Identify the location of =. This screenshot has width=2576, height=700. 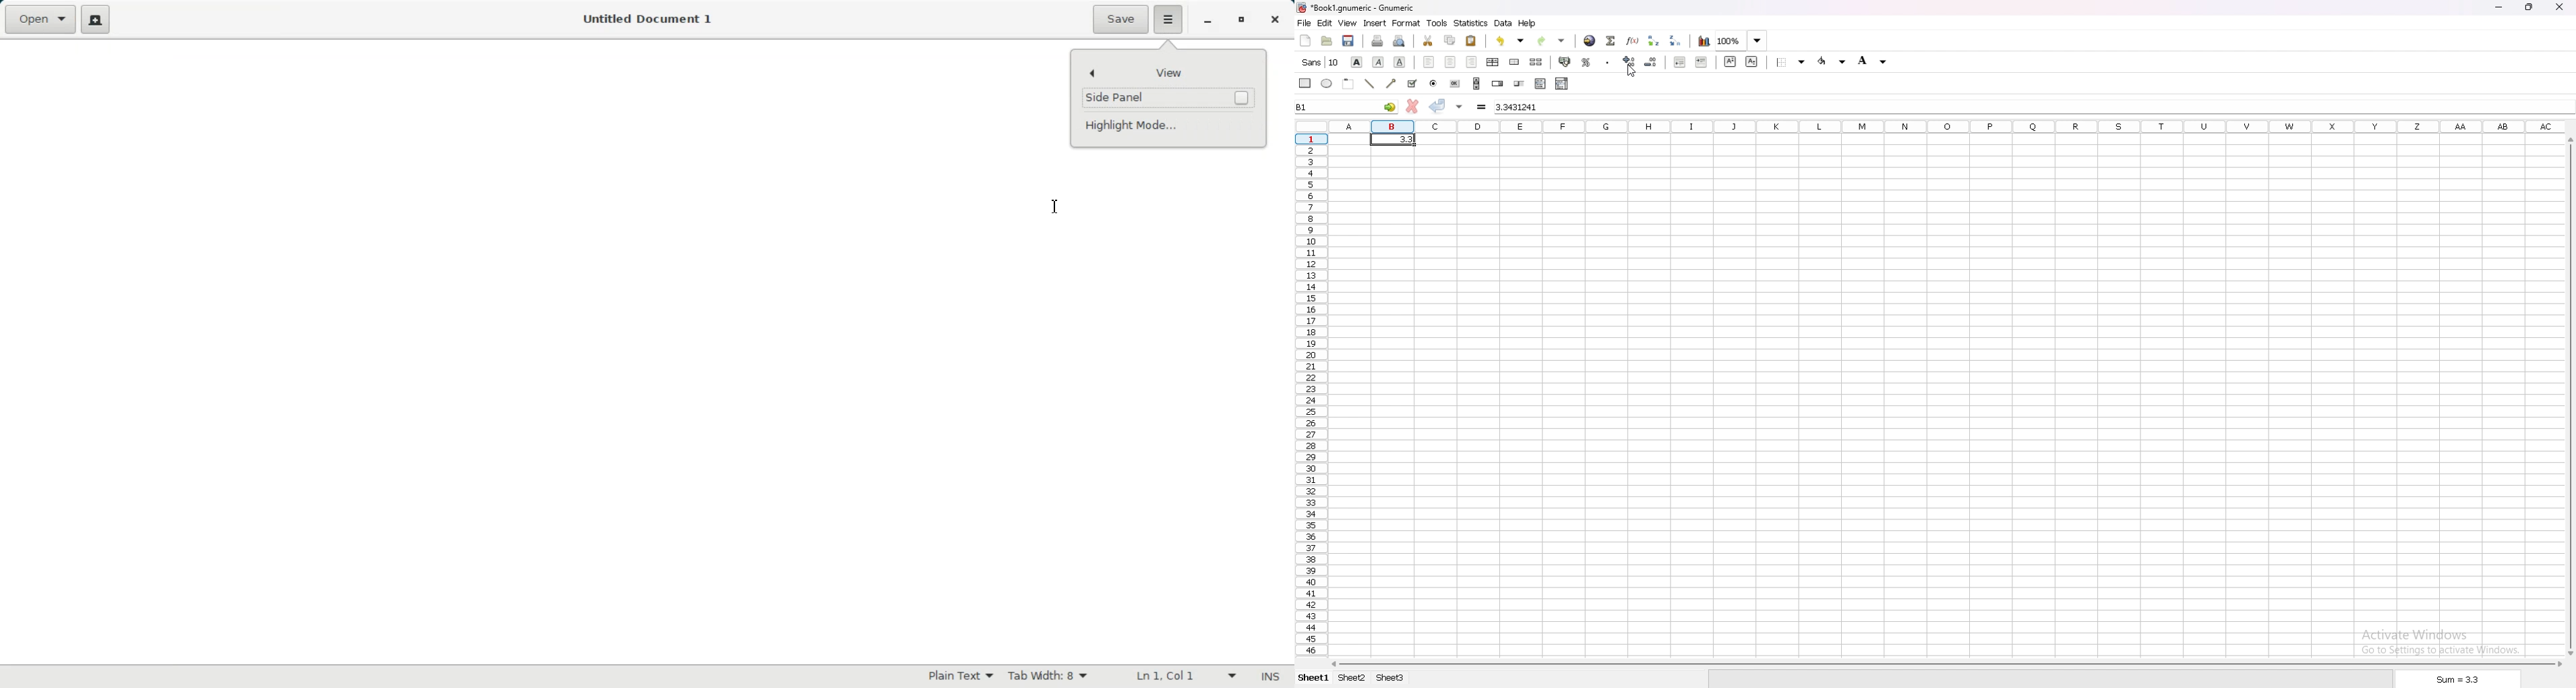
(1481, 106).